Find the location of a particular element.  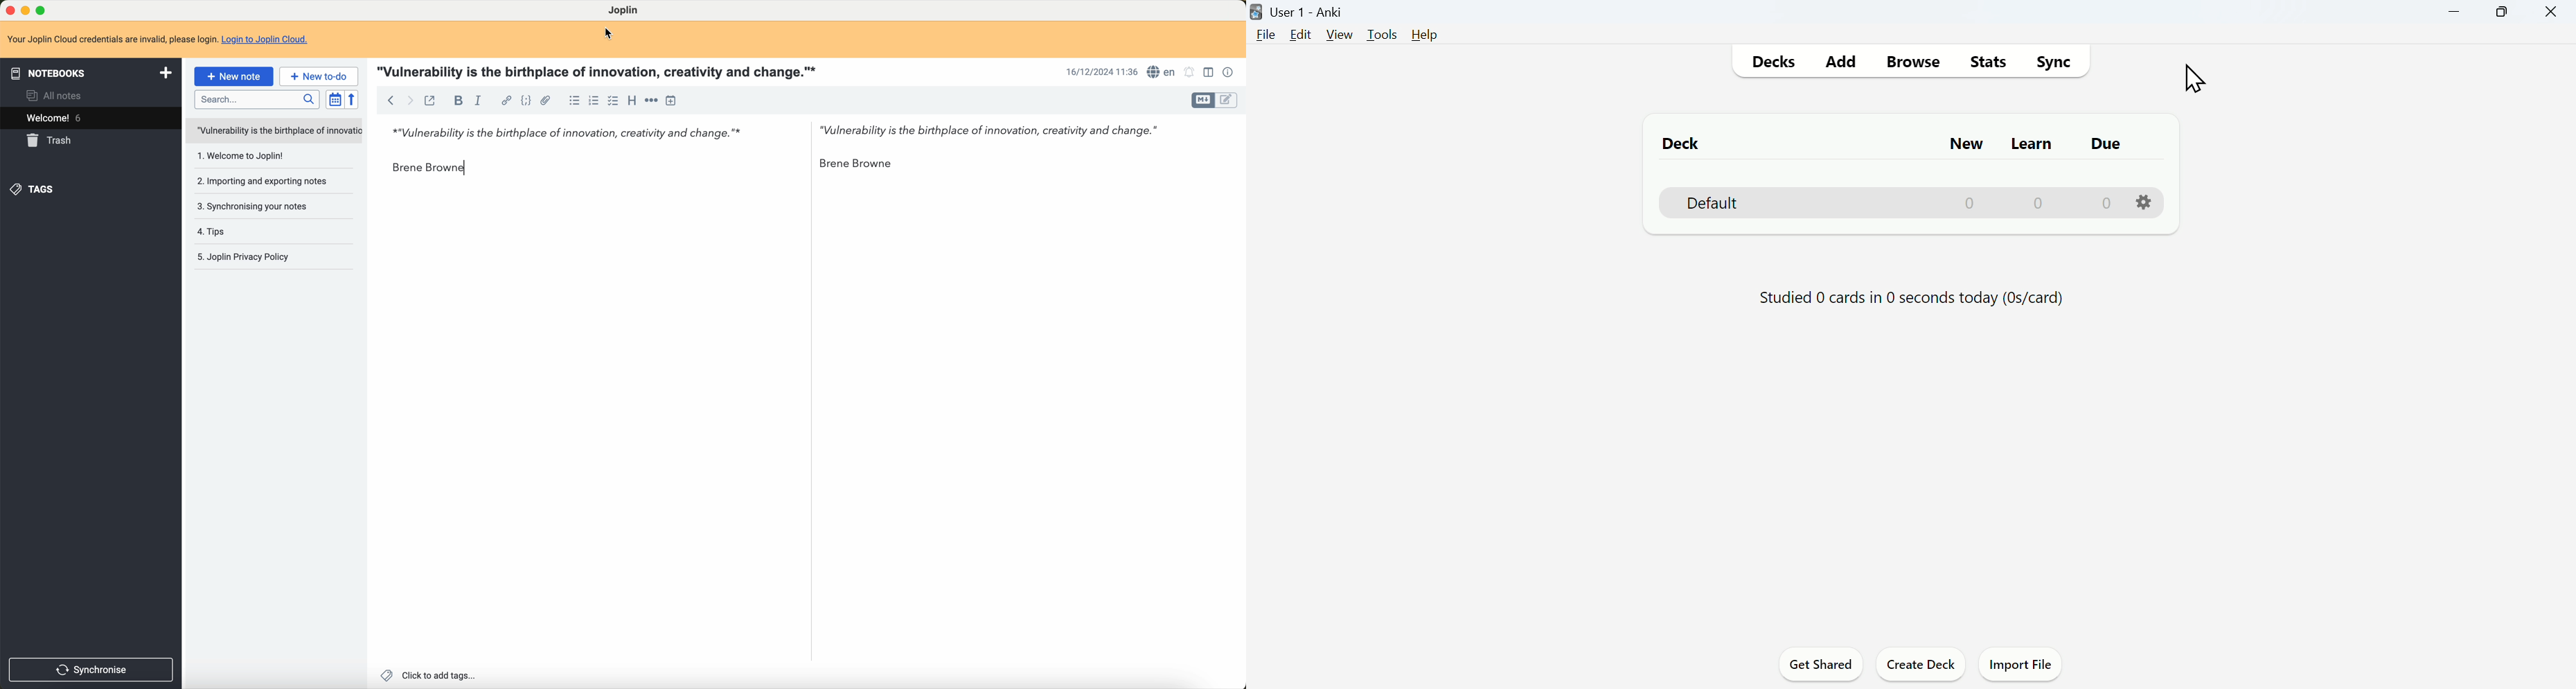

Login to Joplin Cloud. is located at coordinates (270, 40).